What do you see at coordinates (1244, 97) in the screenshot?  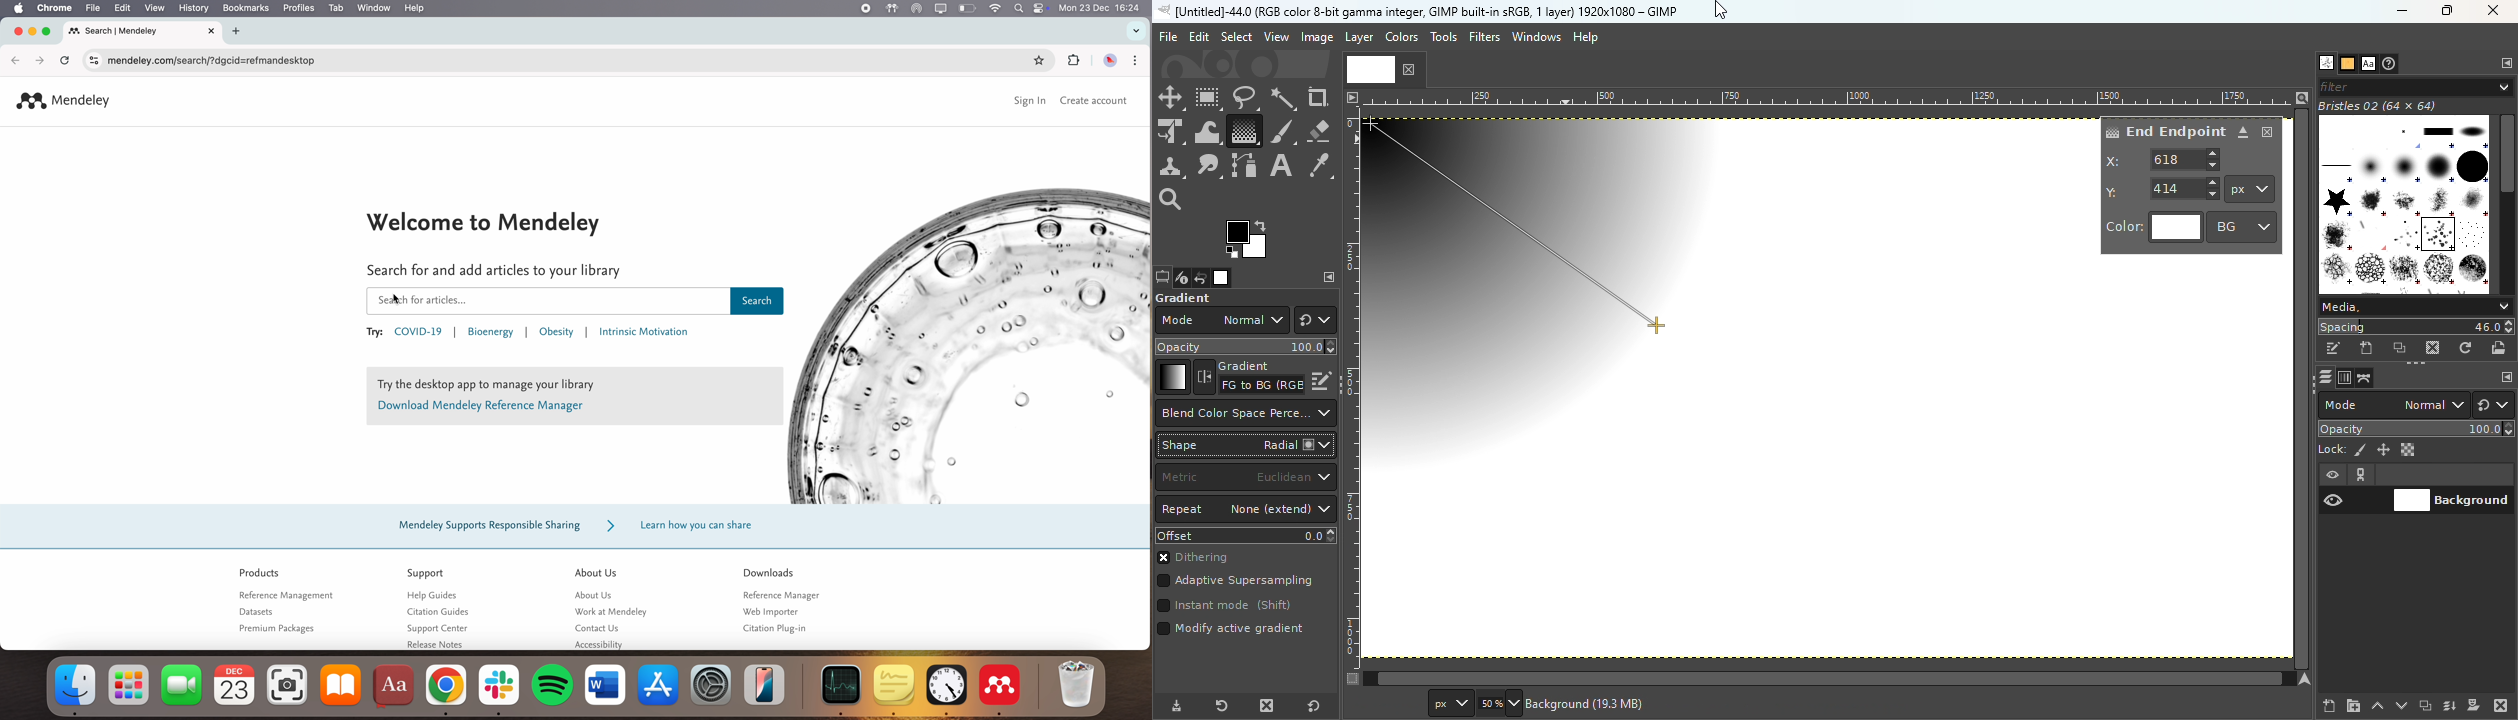 I see `Free select tool` at bounding box center [1244, 97].